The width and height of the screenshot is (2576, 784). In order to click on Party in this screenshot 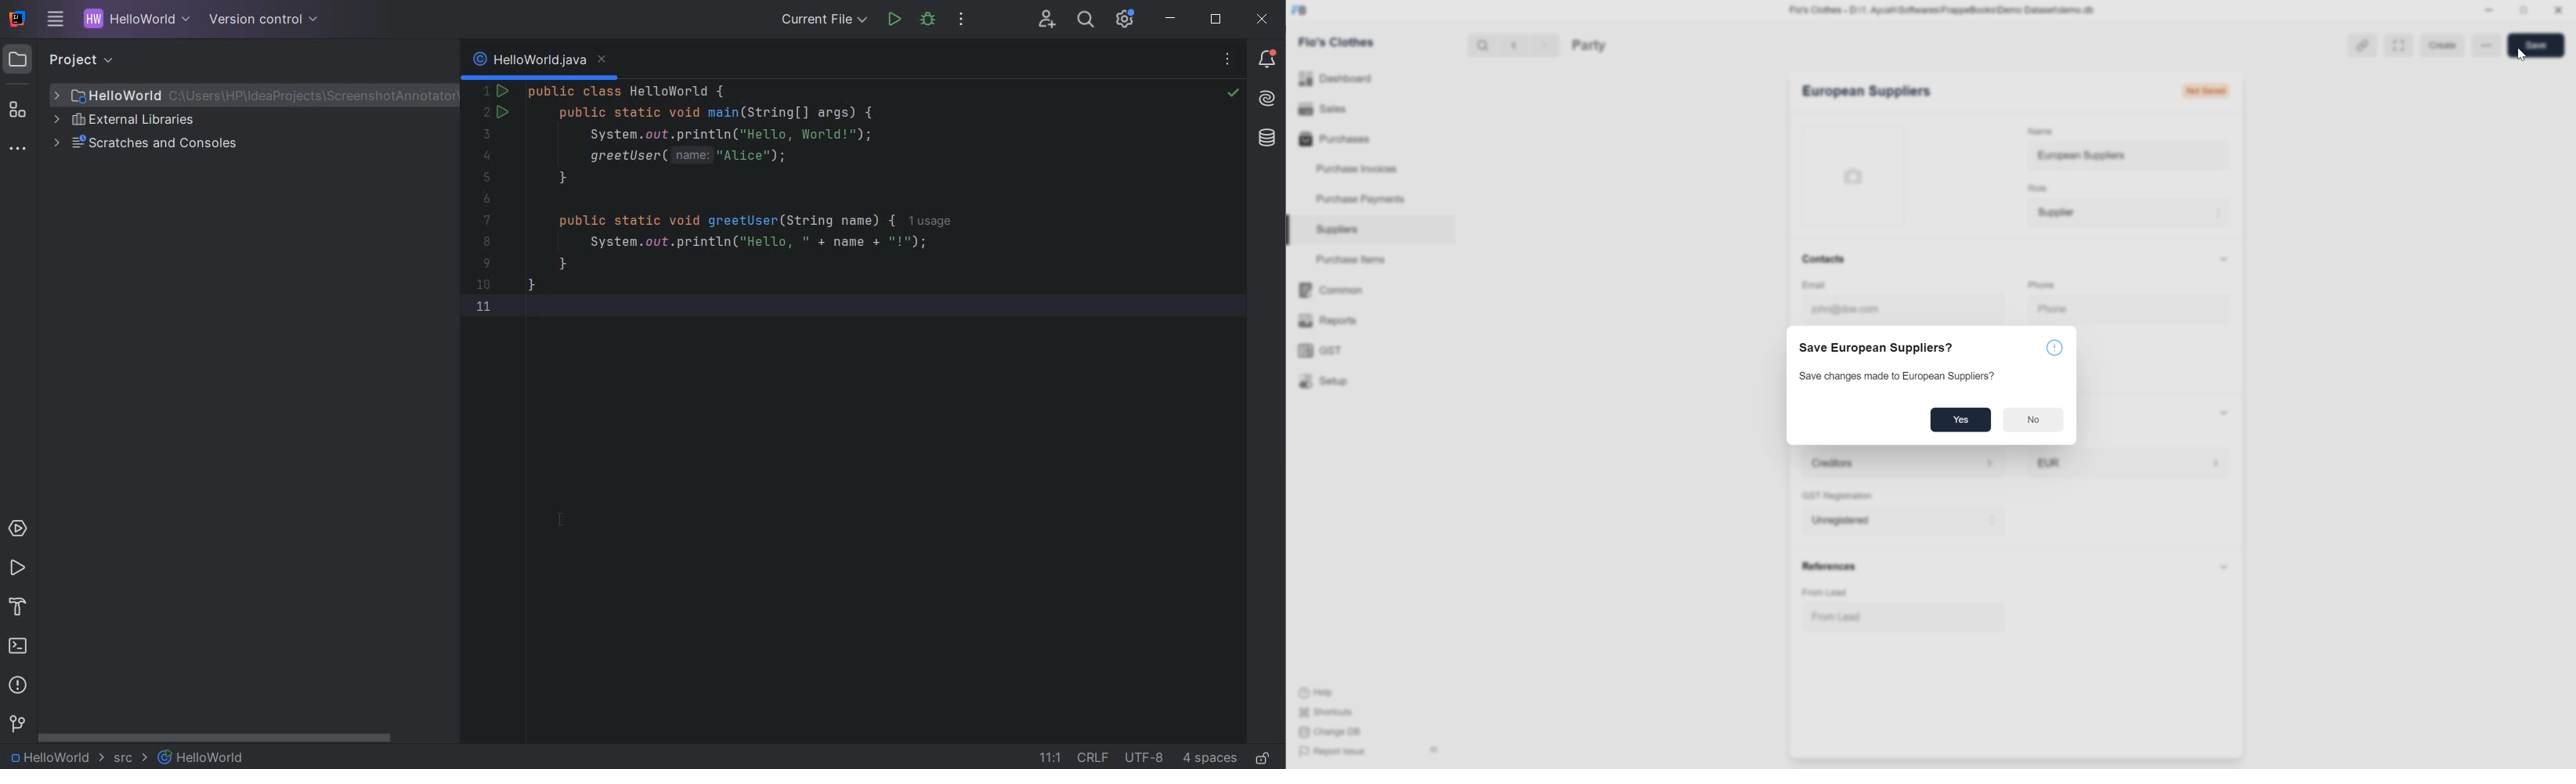, I will do `click(1606, 44)`.